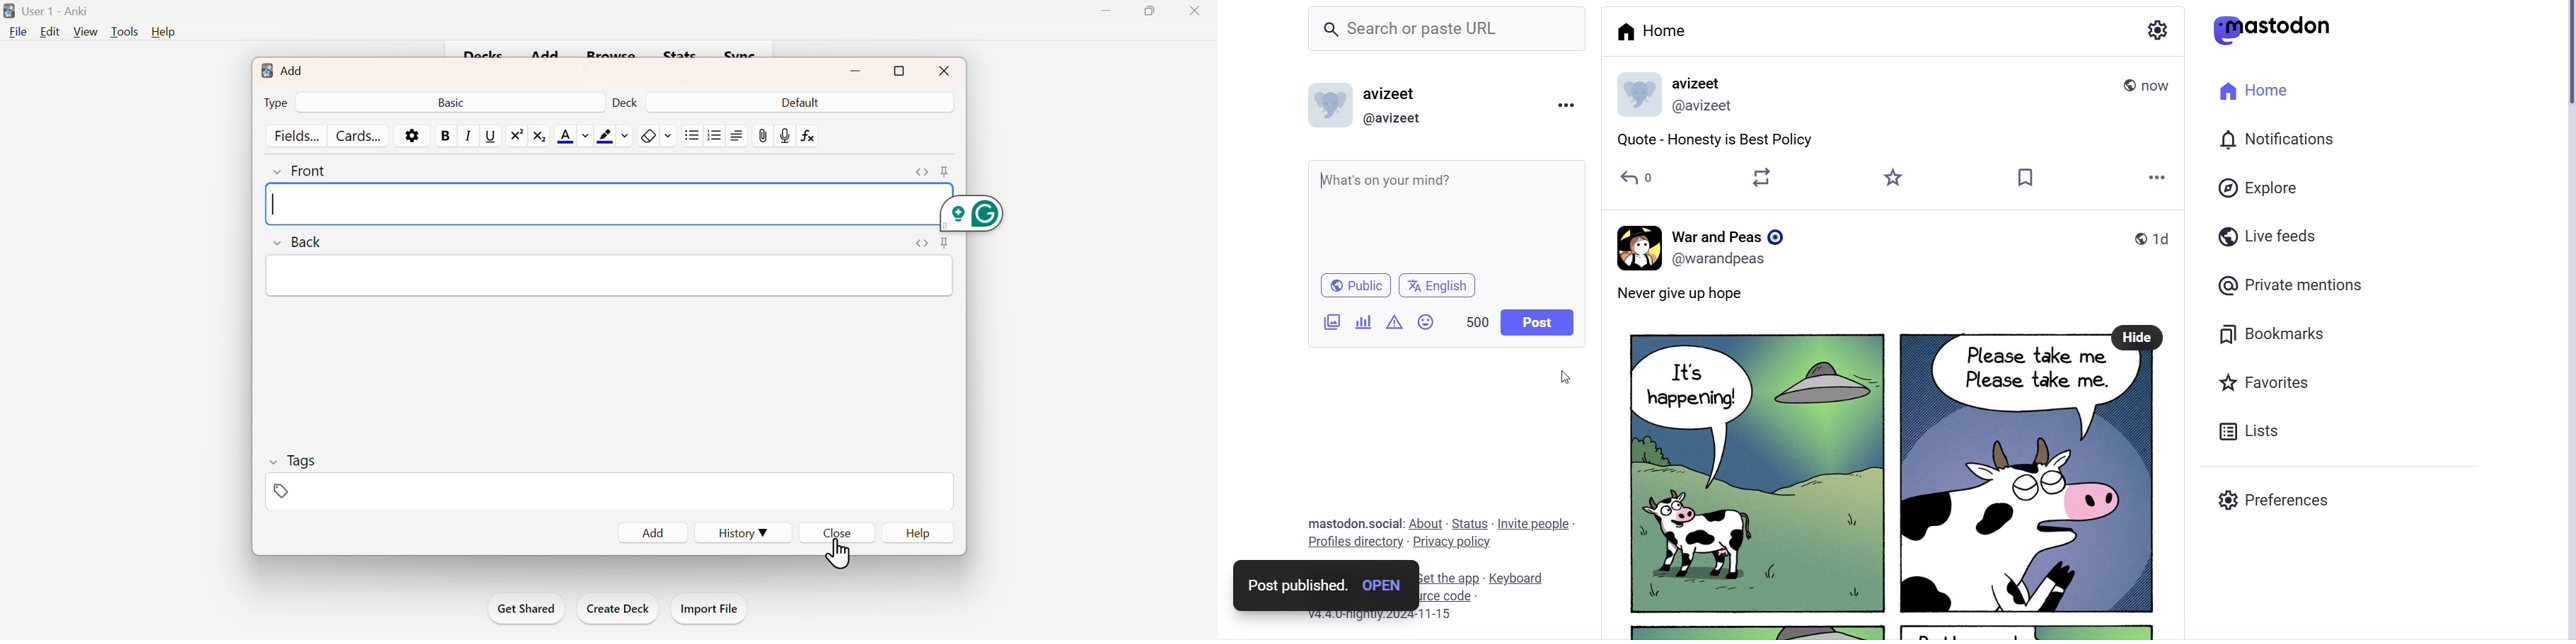 The width and height of the screenshot is (2576, 644). I want to click on Mic, so click(784, 133).